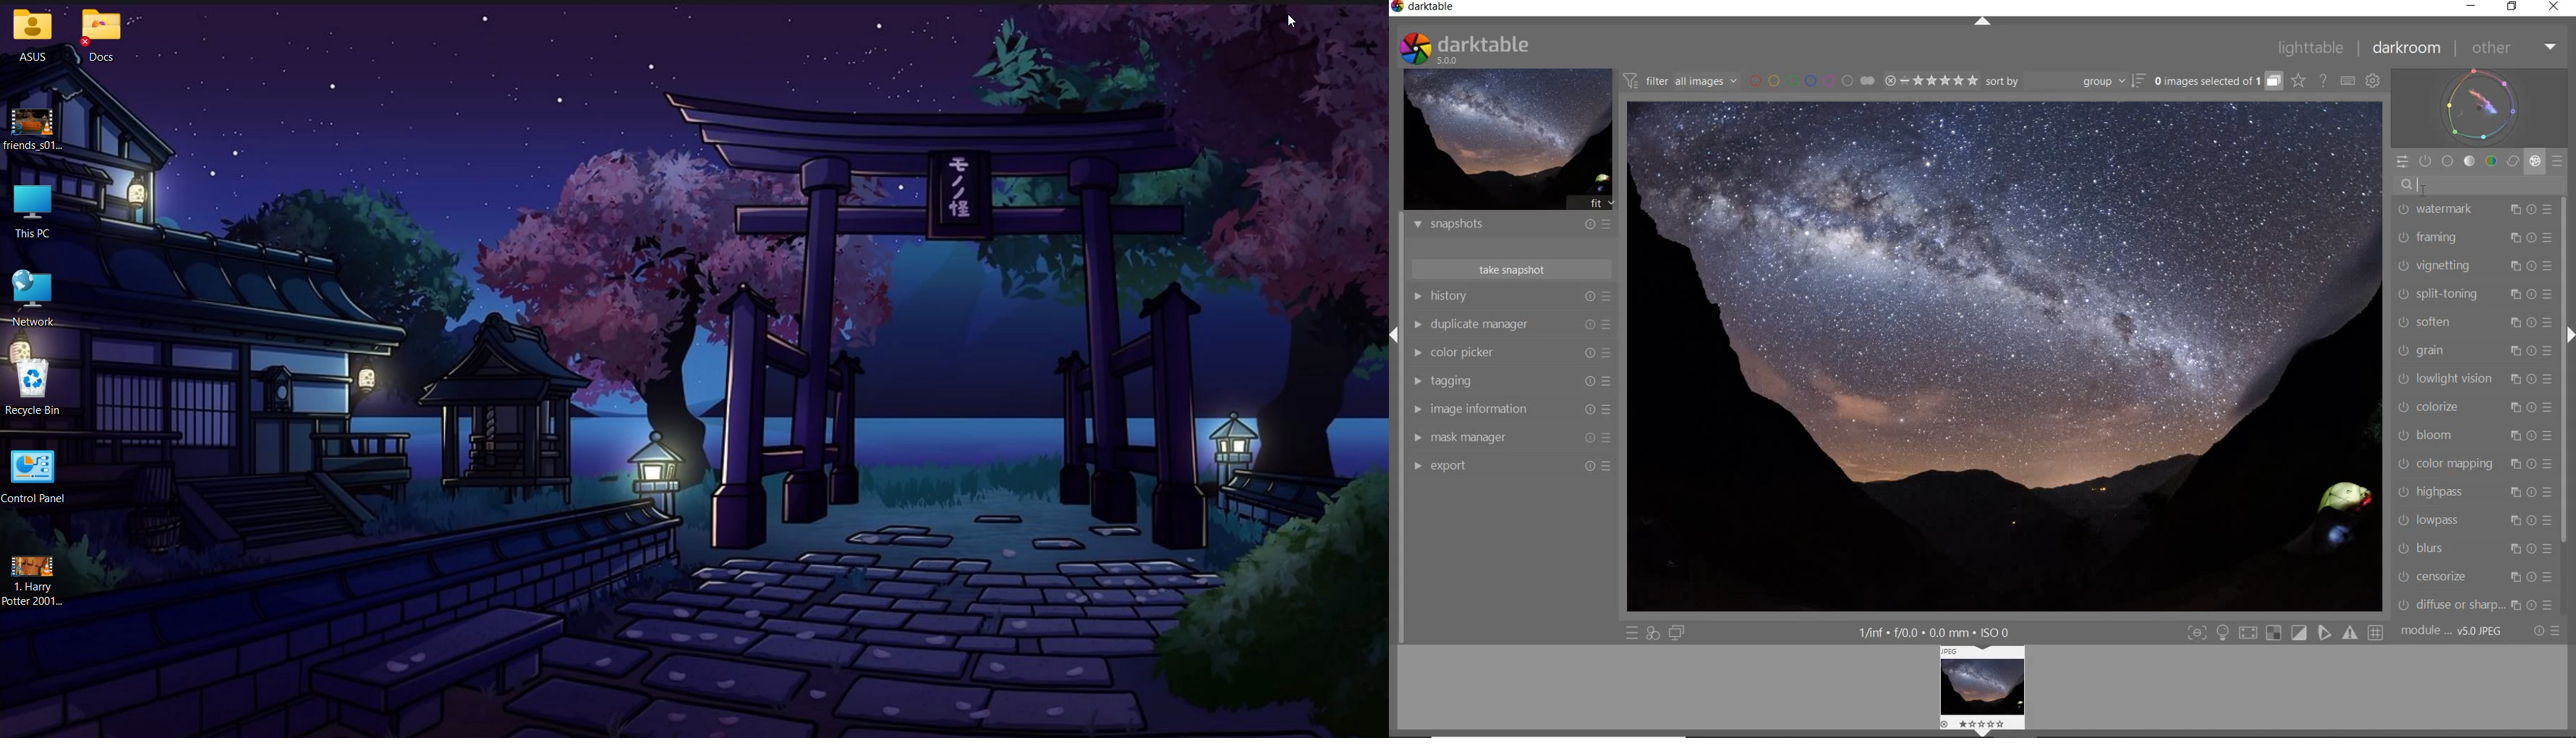 This screenshot has height=756, width=2576. What do you see at coordinates (1442, 7) in the screenshot?
I see `SYSTEM NAME` at bounding box center [1442, 7].